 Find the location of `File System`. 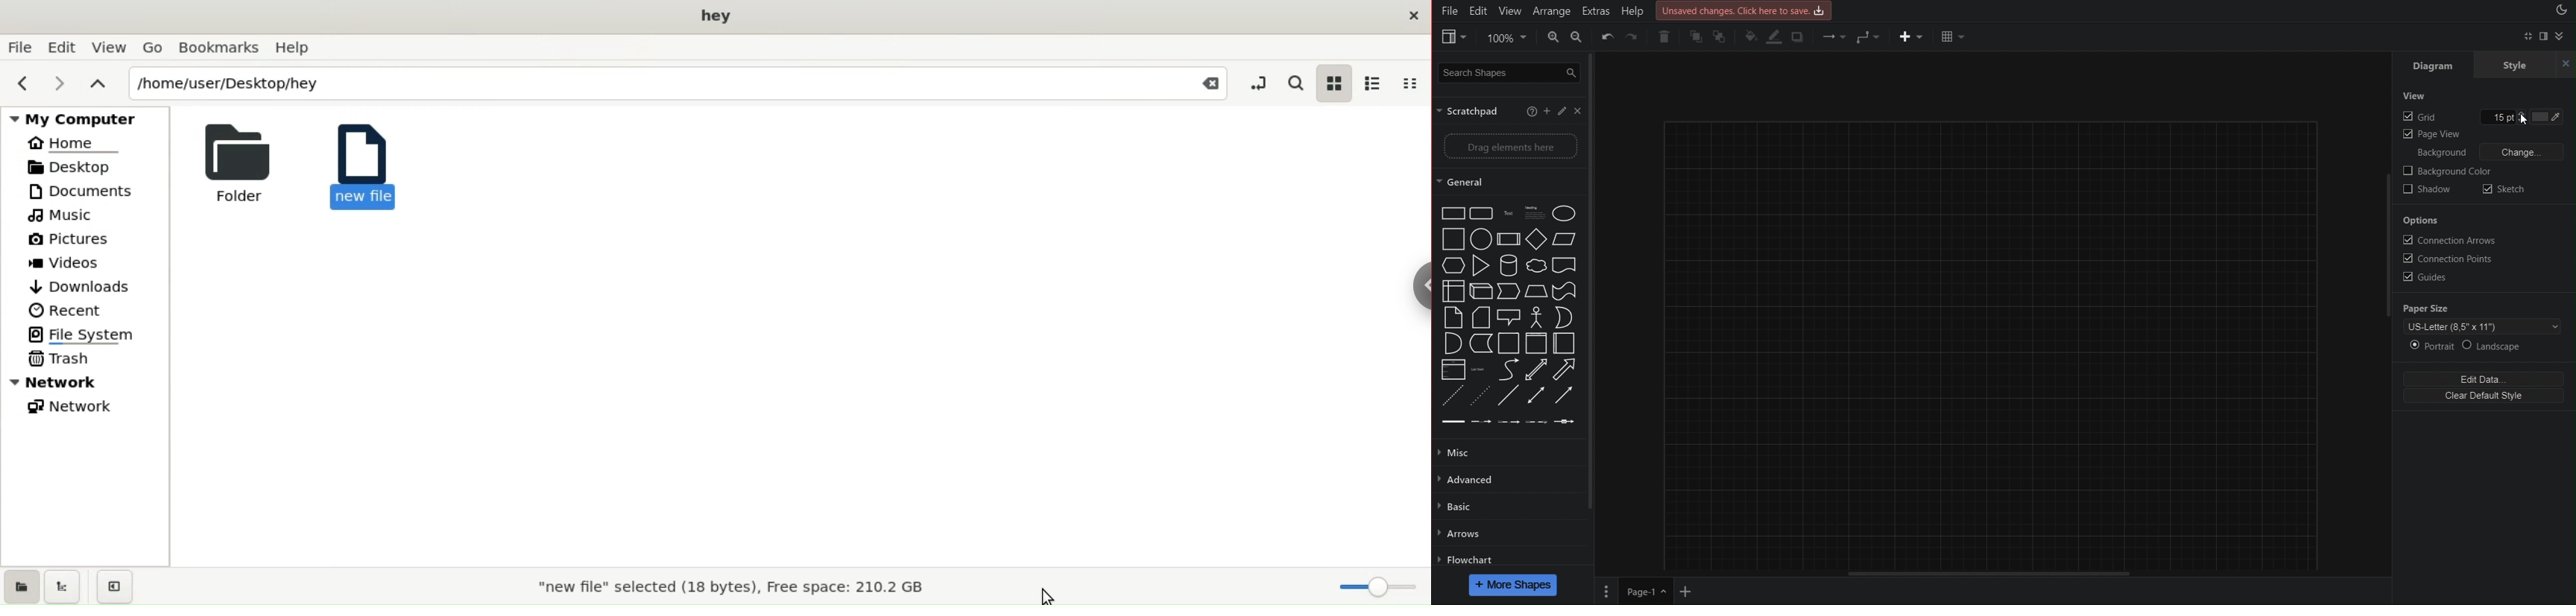

File System is located at coordinates (87, 334).